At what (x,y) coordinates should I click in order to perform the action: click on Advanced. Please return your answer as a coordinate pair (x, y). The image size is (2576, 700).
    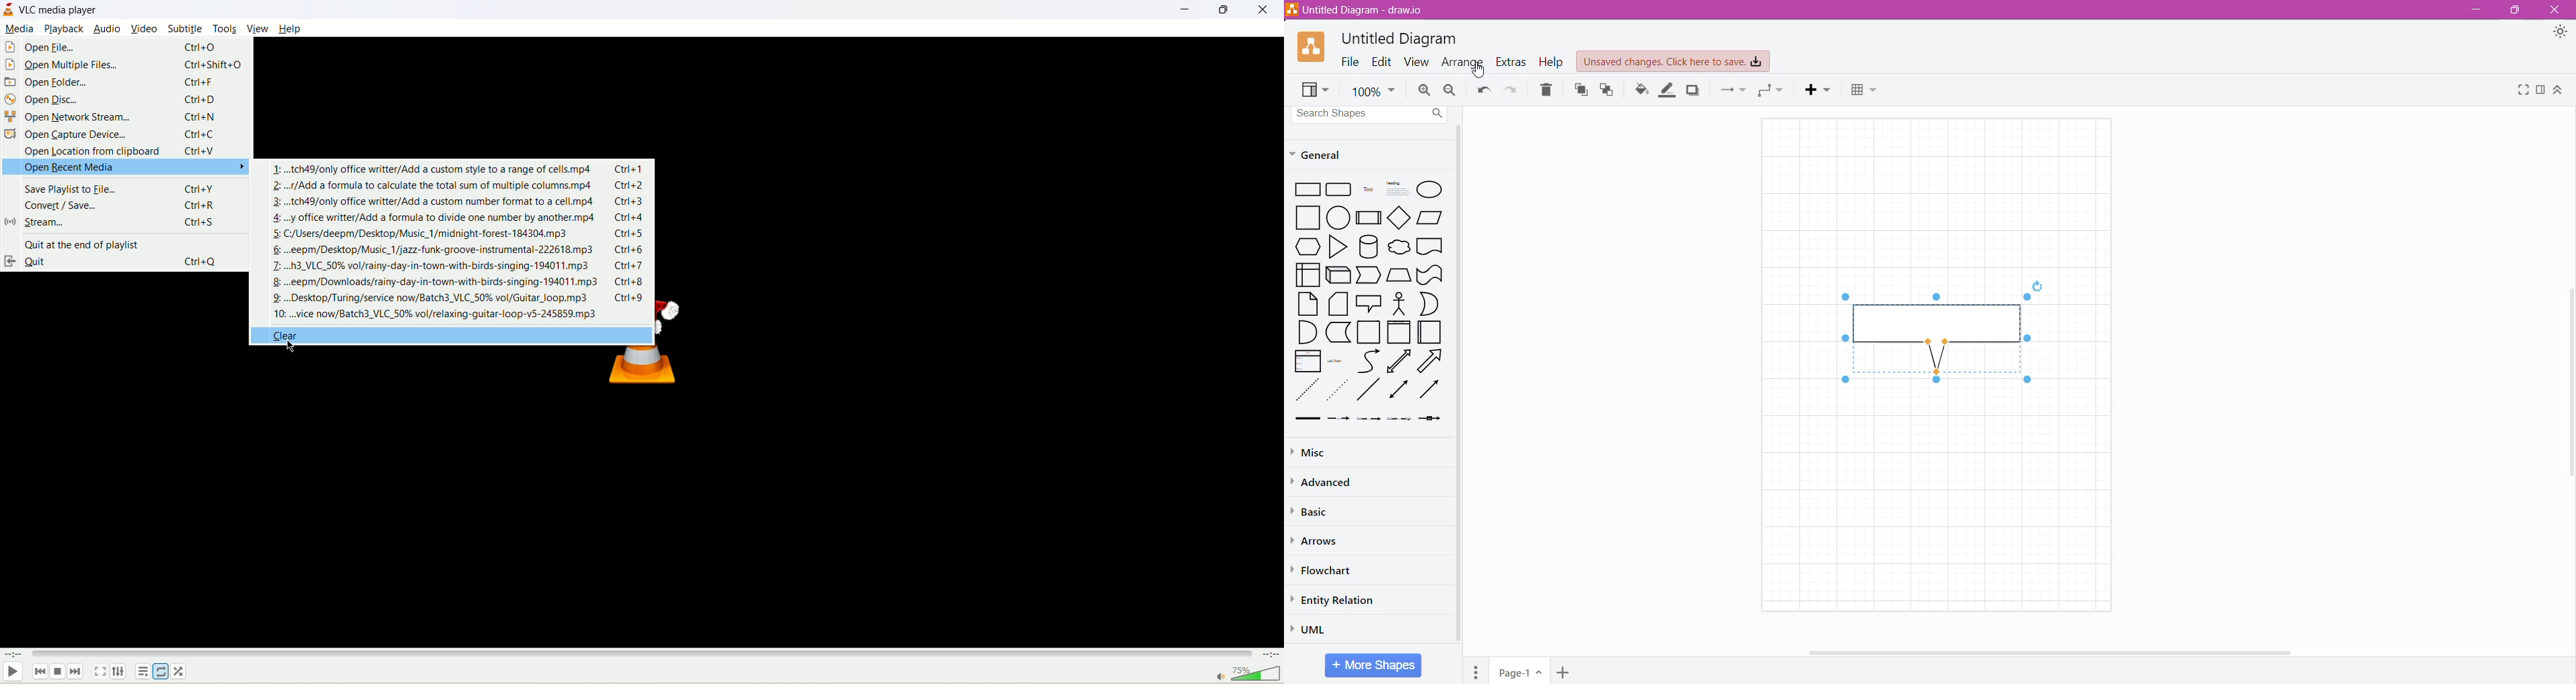
    Looking at the image, I should click on (1324, 482).